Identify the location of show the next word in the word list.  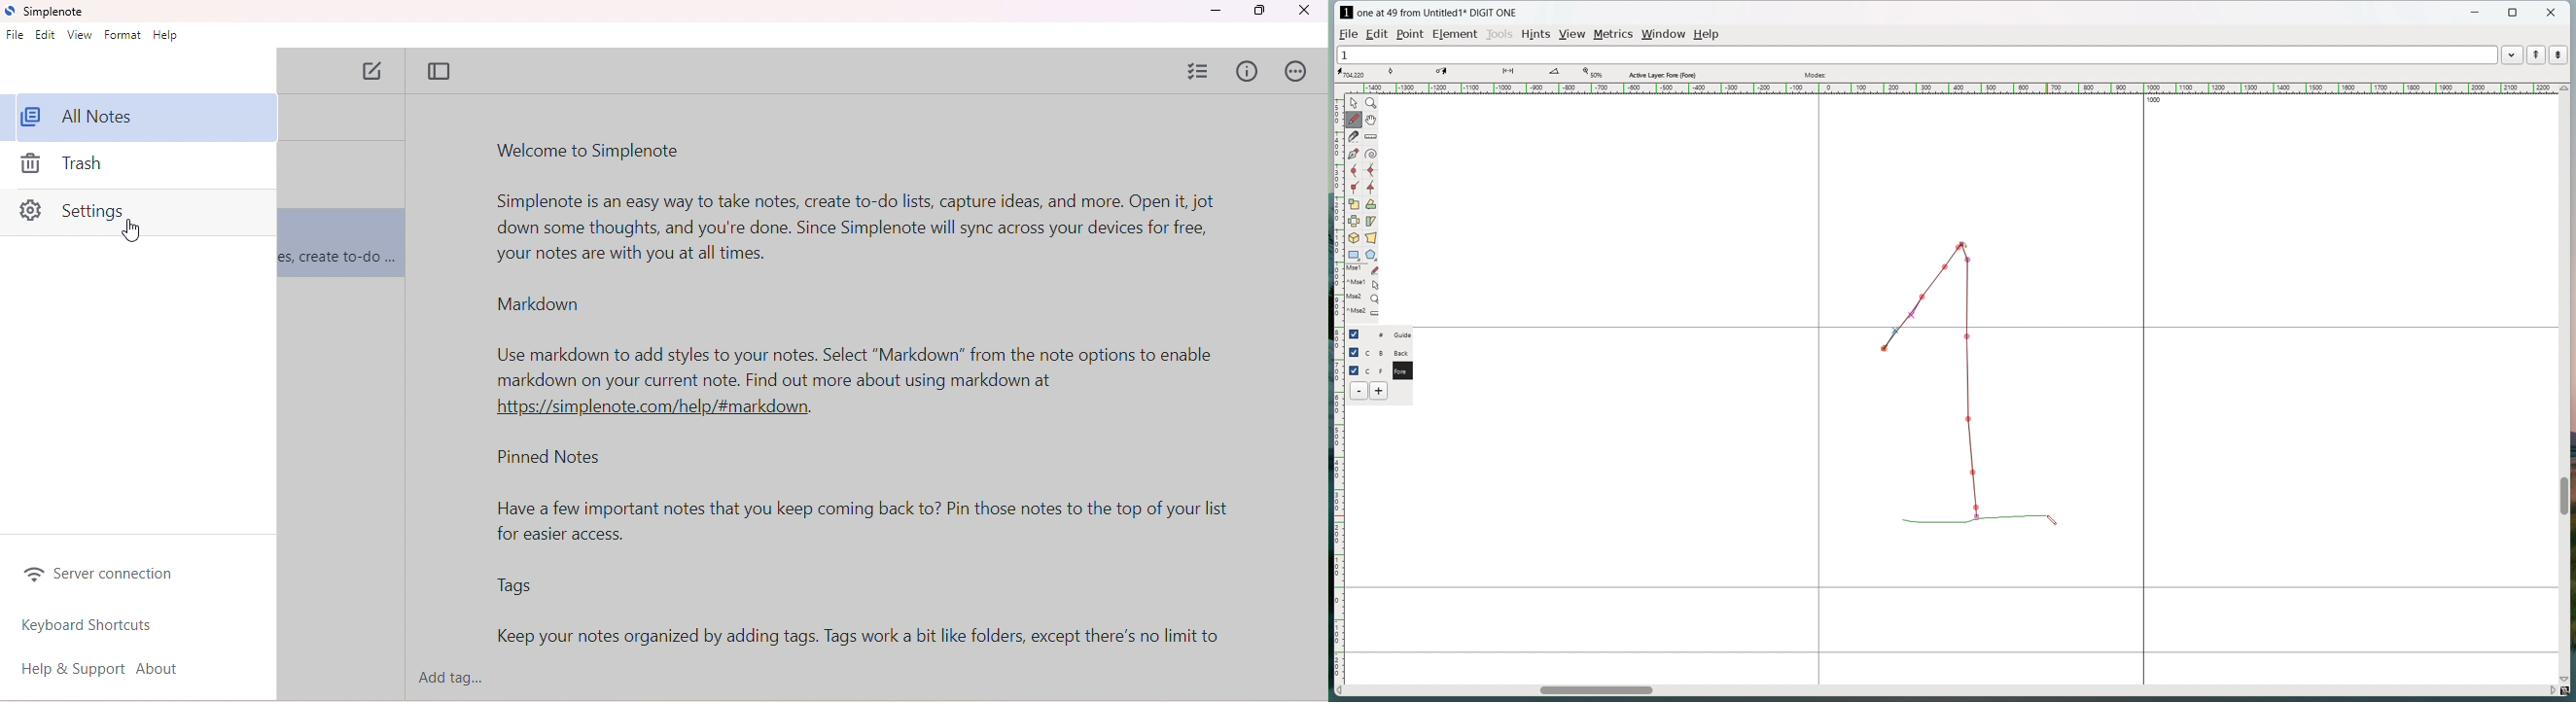
(2559, 55).